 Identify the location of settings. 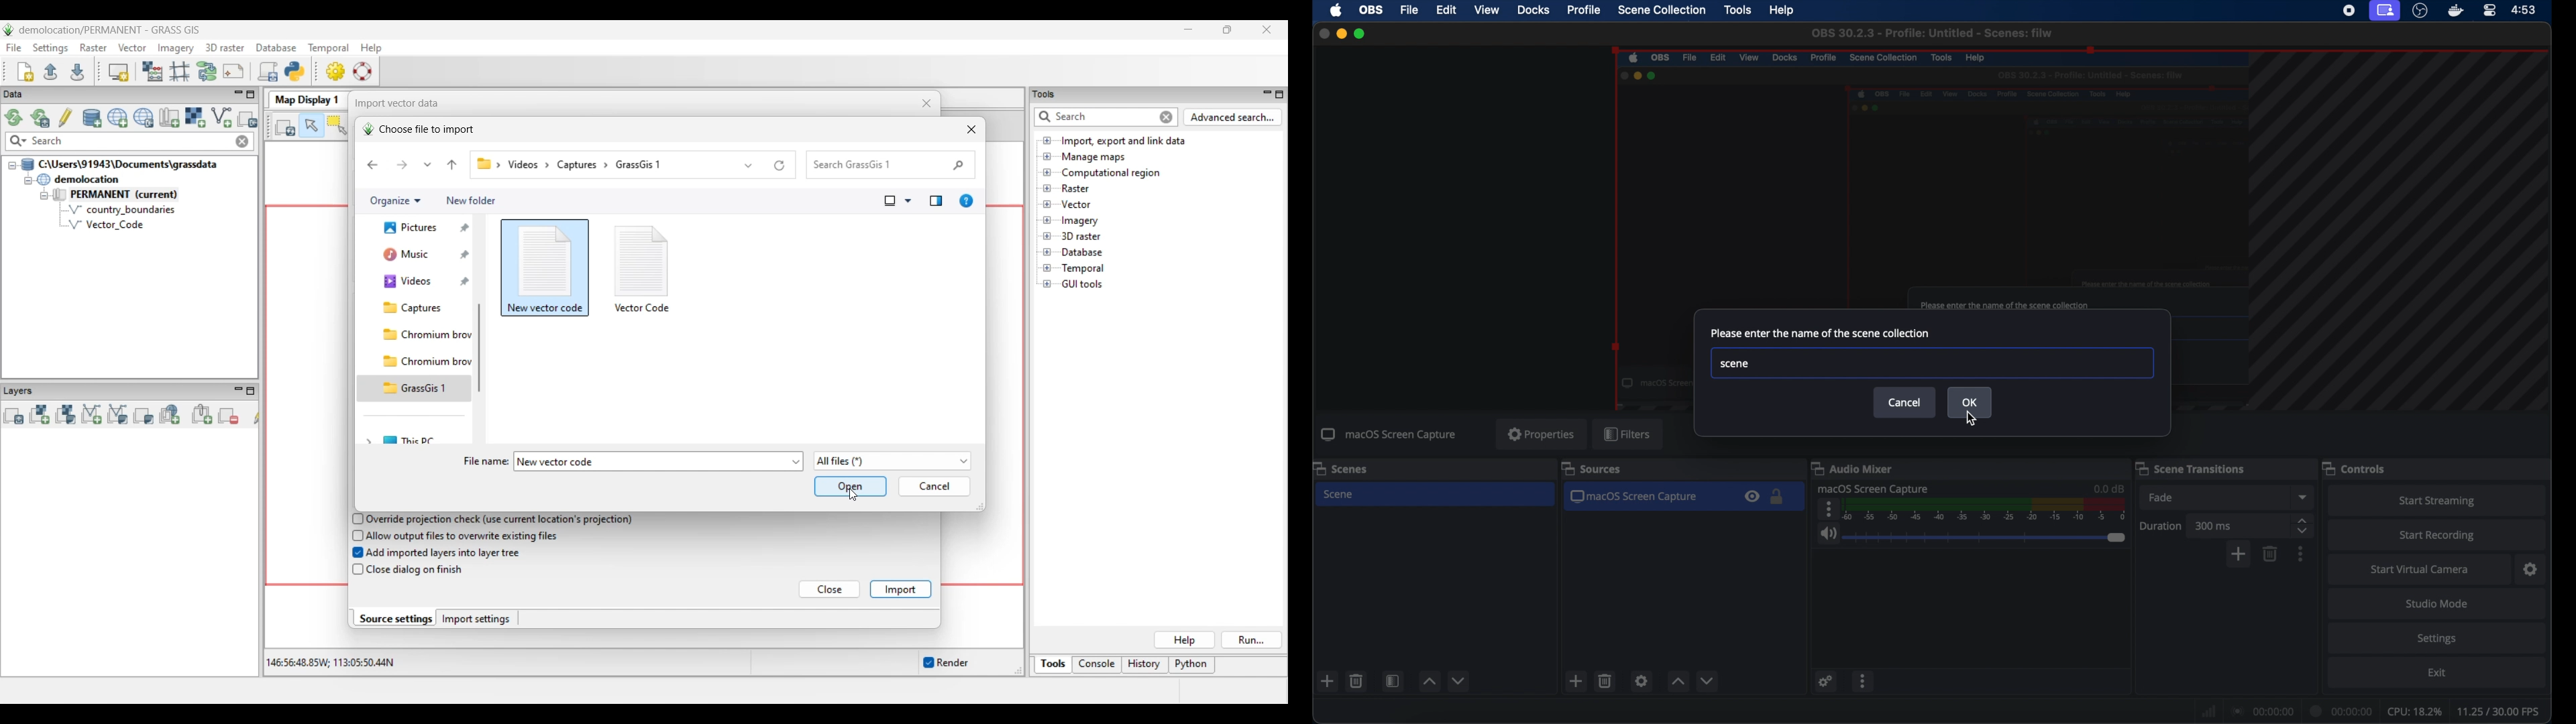
(2440, 639).